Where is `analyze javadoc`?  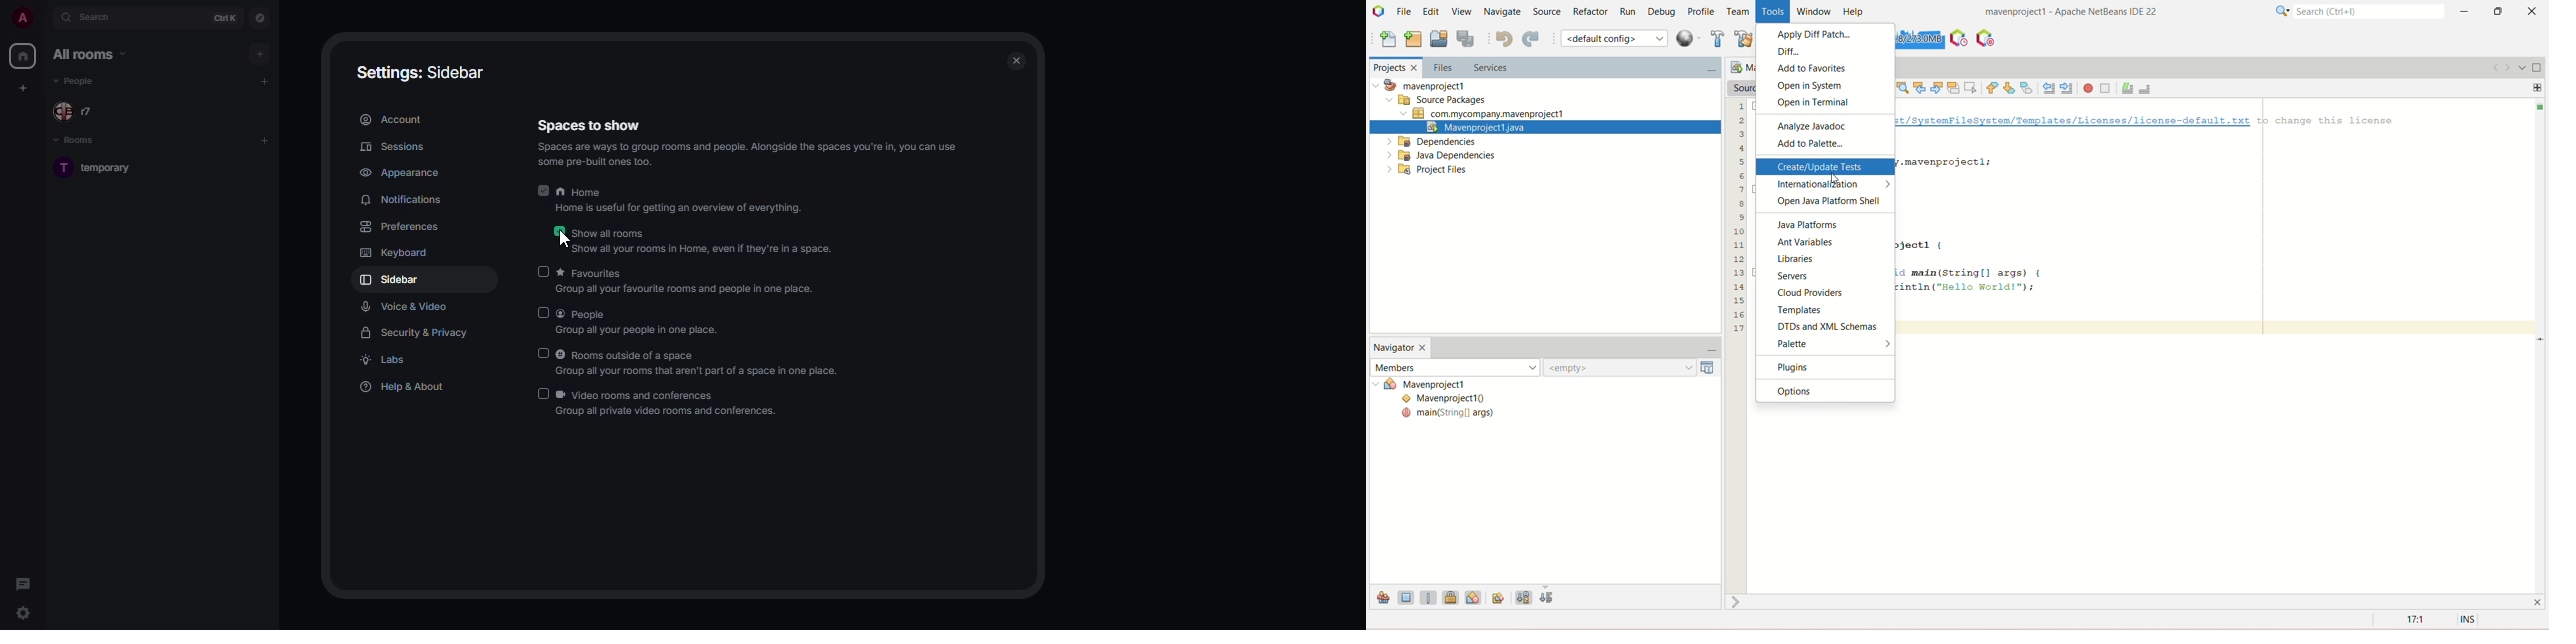
analyze javadoc is located at coordinates (1825, 126).